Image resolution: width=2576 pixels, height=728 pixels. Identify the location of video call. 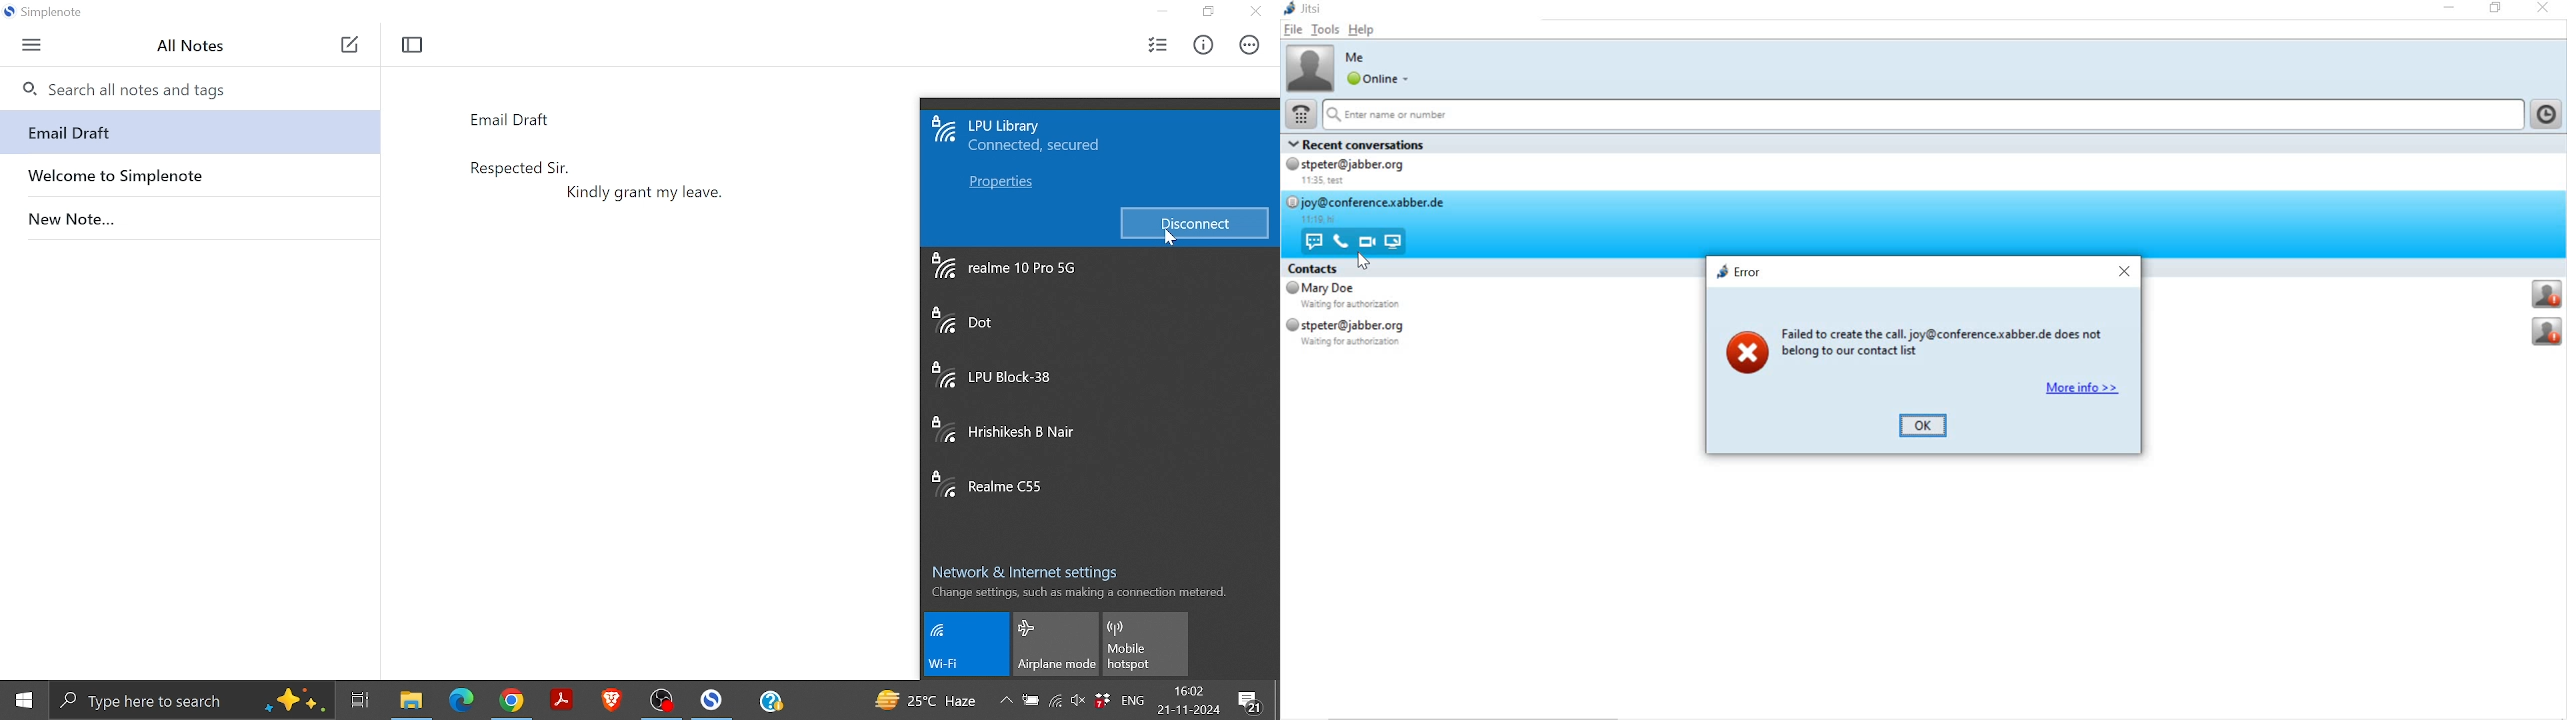
(1366, 241).